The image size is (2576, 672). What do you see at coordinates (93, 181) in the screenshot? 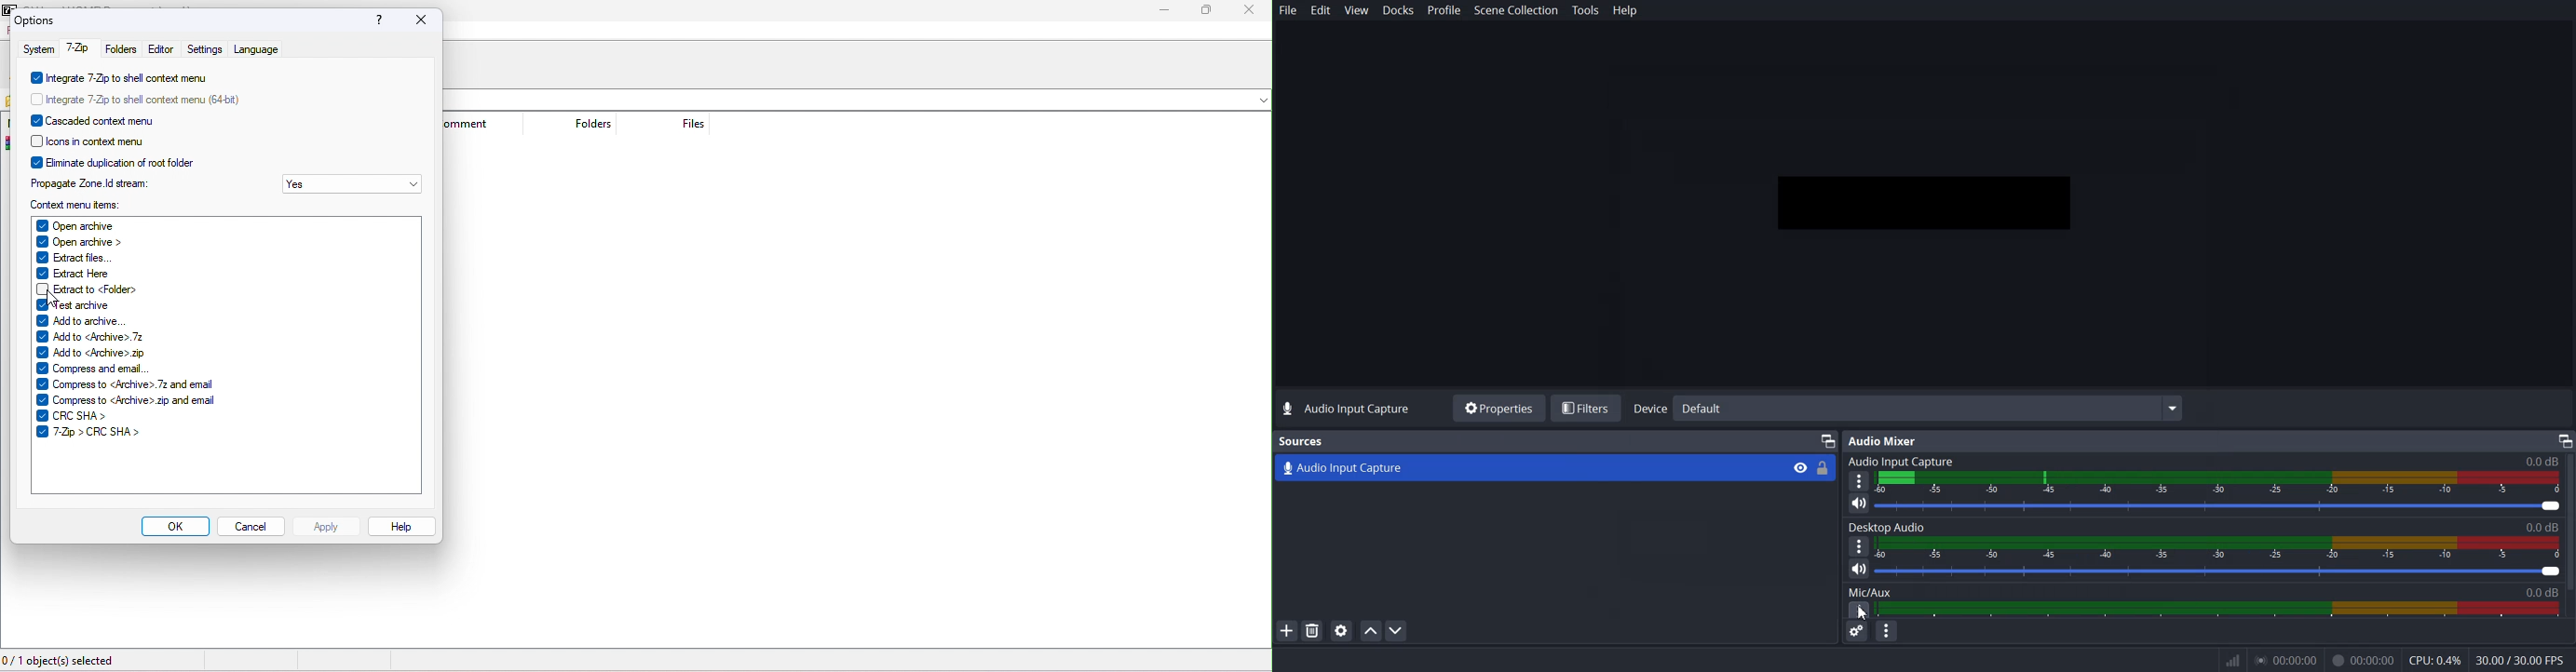
I see `propagate zone id stream:` at bounding box center [93, 181].